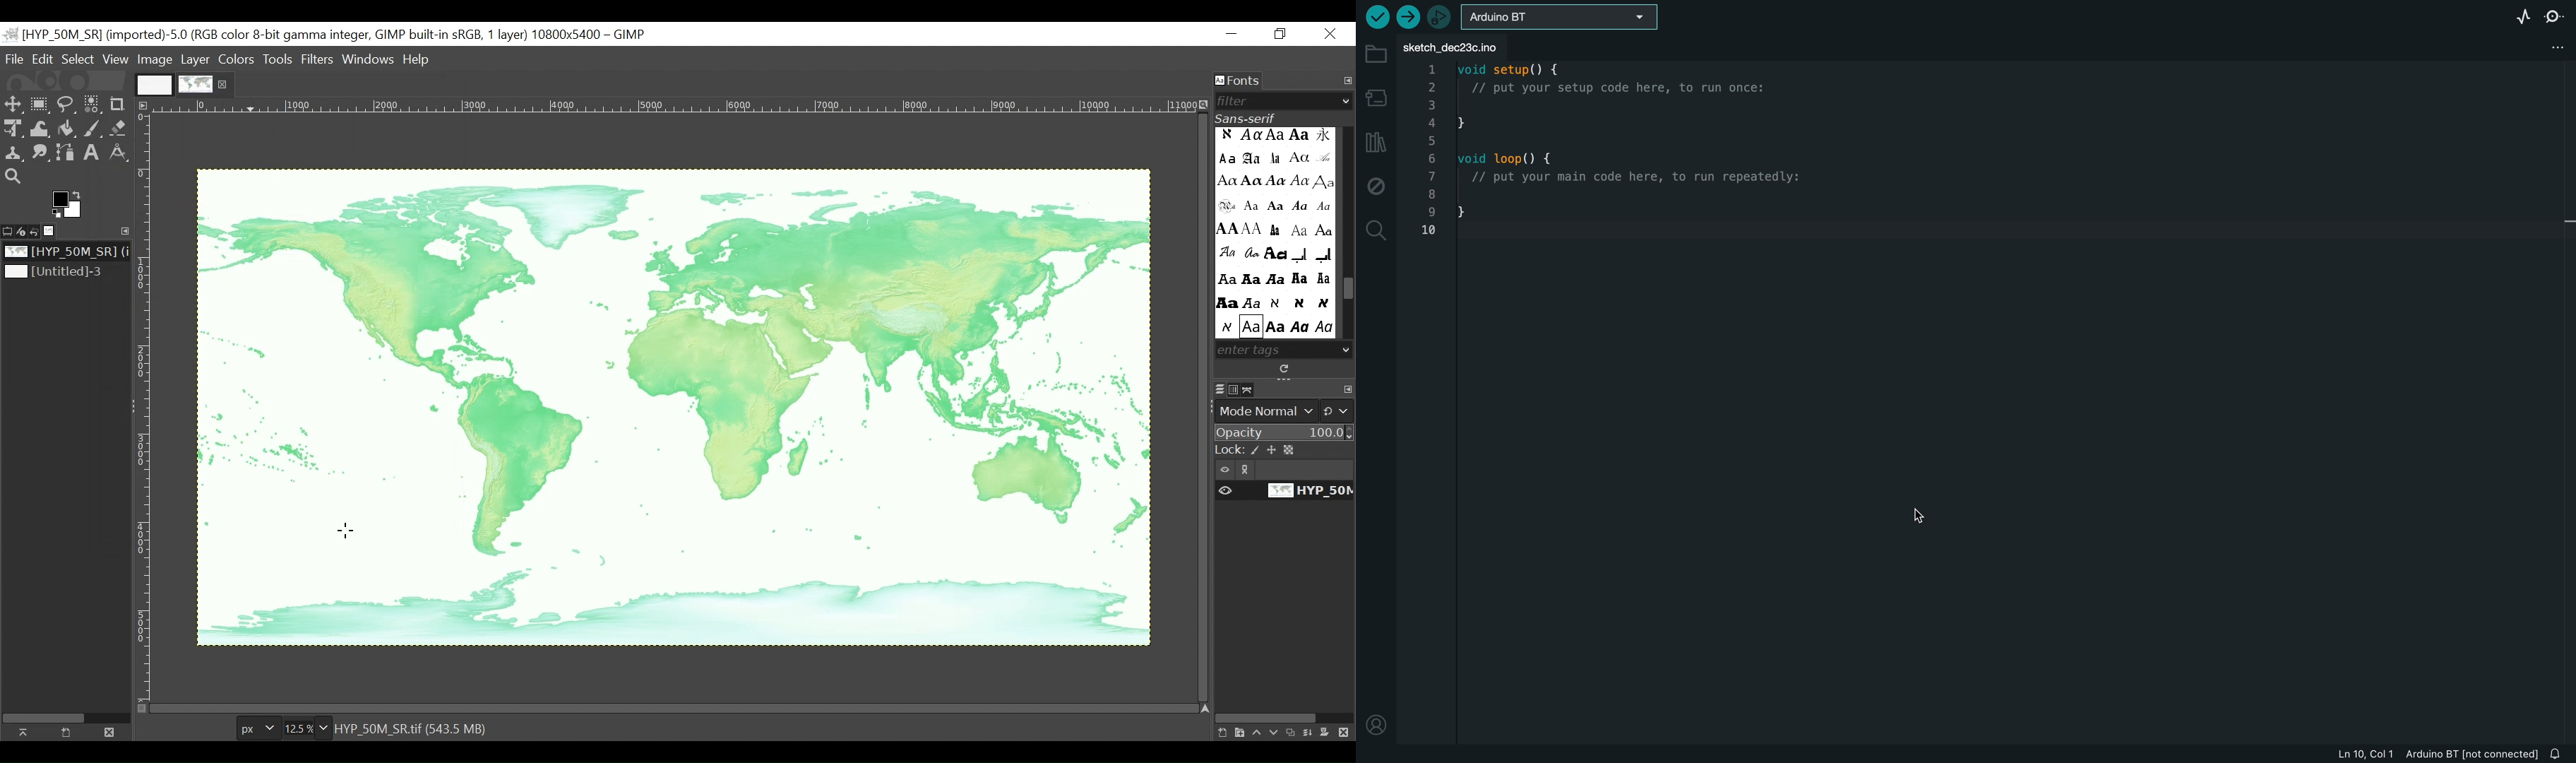  Describe the element at coordinates (369, 57) in the screenshot. I see `Windows` at that location.